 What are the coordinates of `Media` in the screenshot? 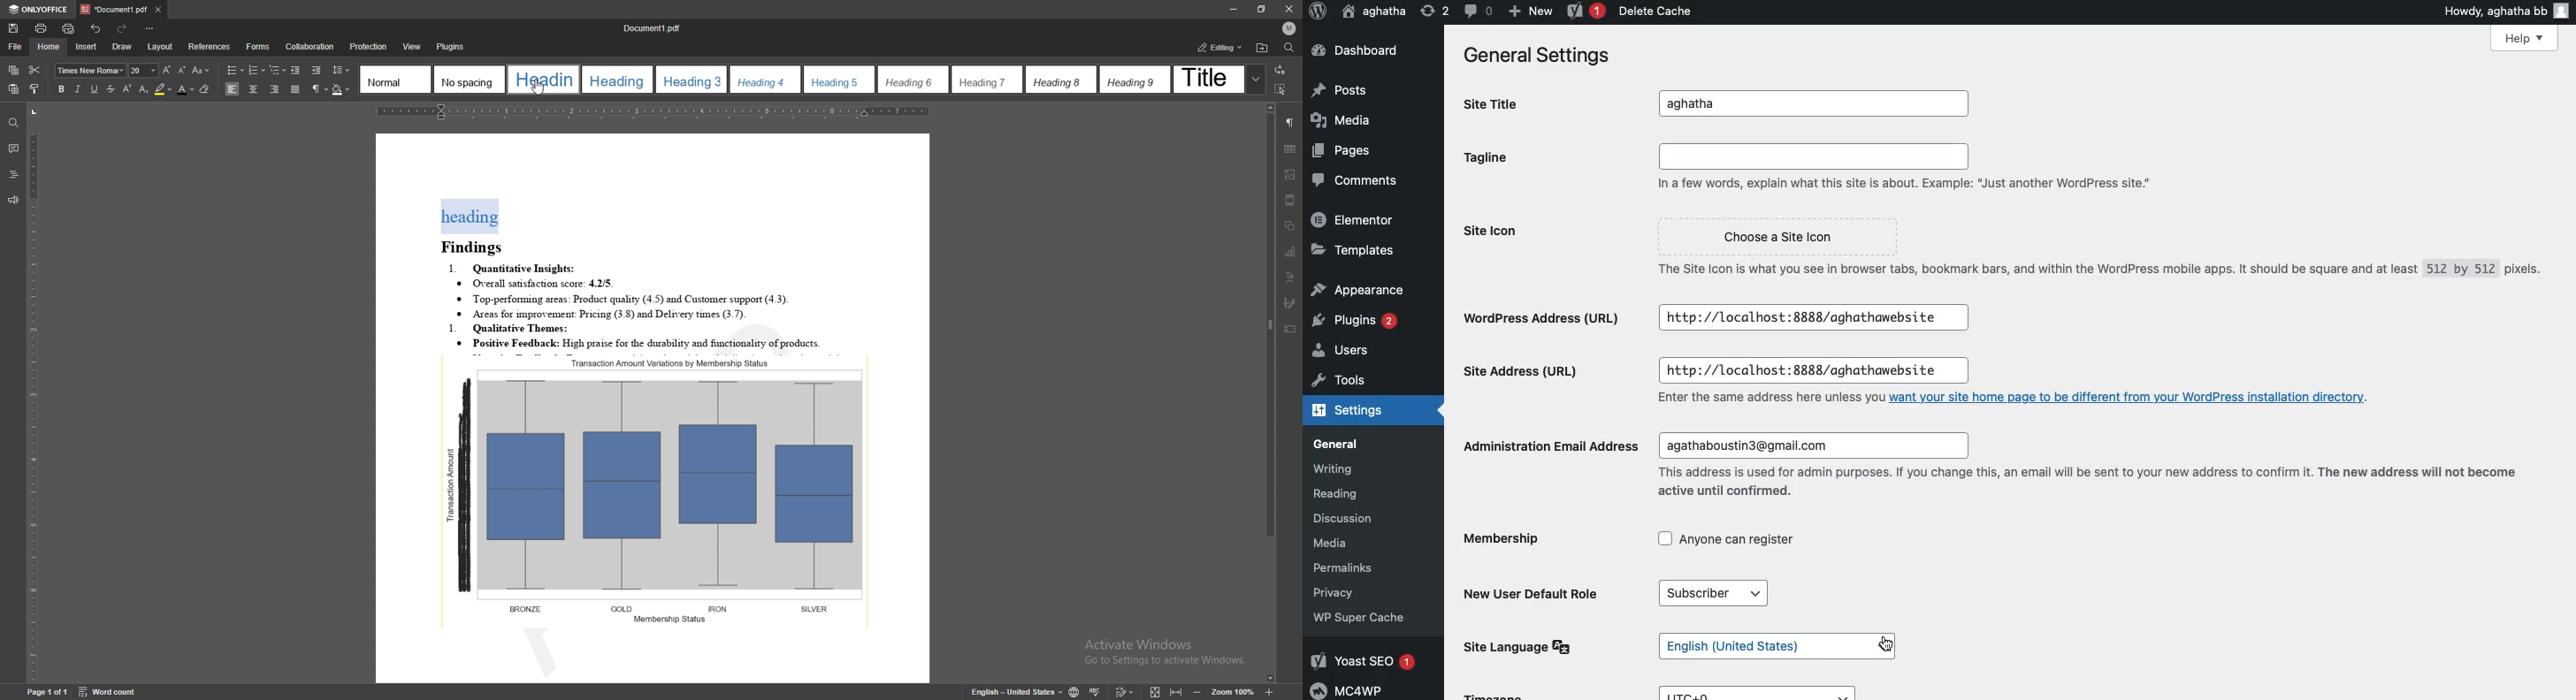 It's located at (1346, 543).